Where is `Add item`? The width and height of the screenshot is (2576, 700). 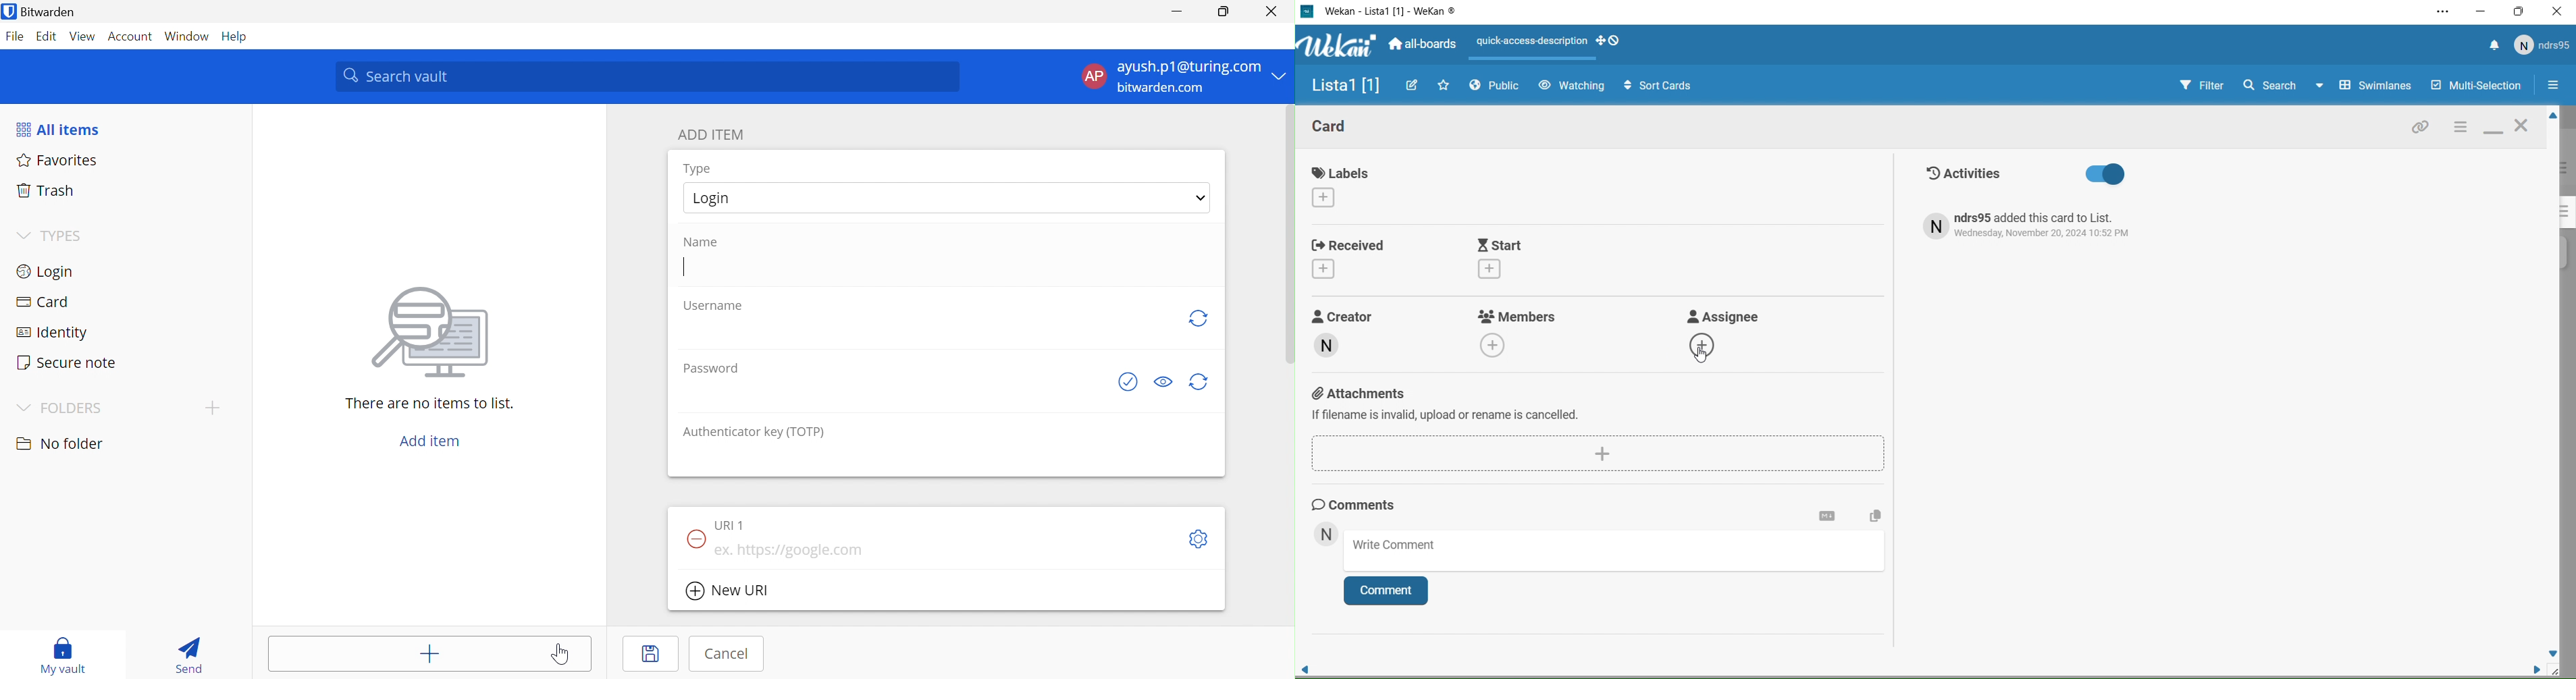 Add item is located at coordinates (432, 441).